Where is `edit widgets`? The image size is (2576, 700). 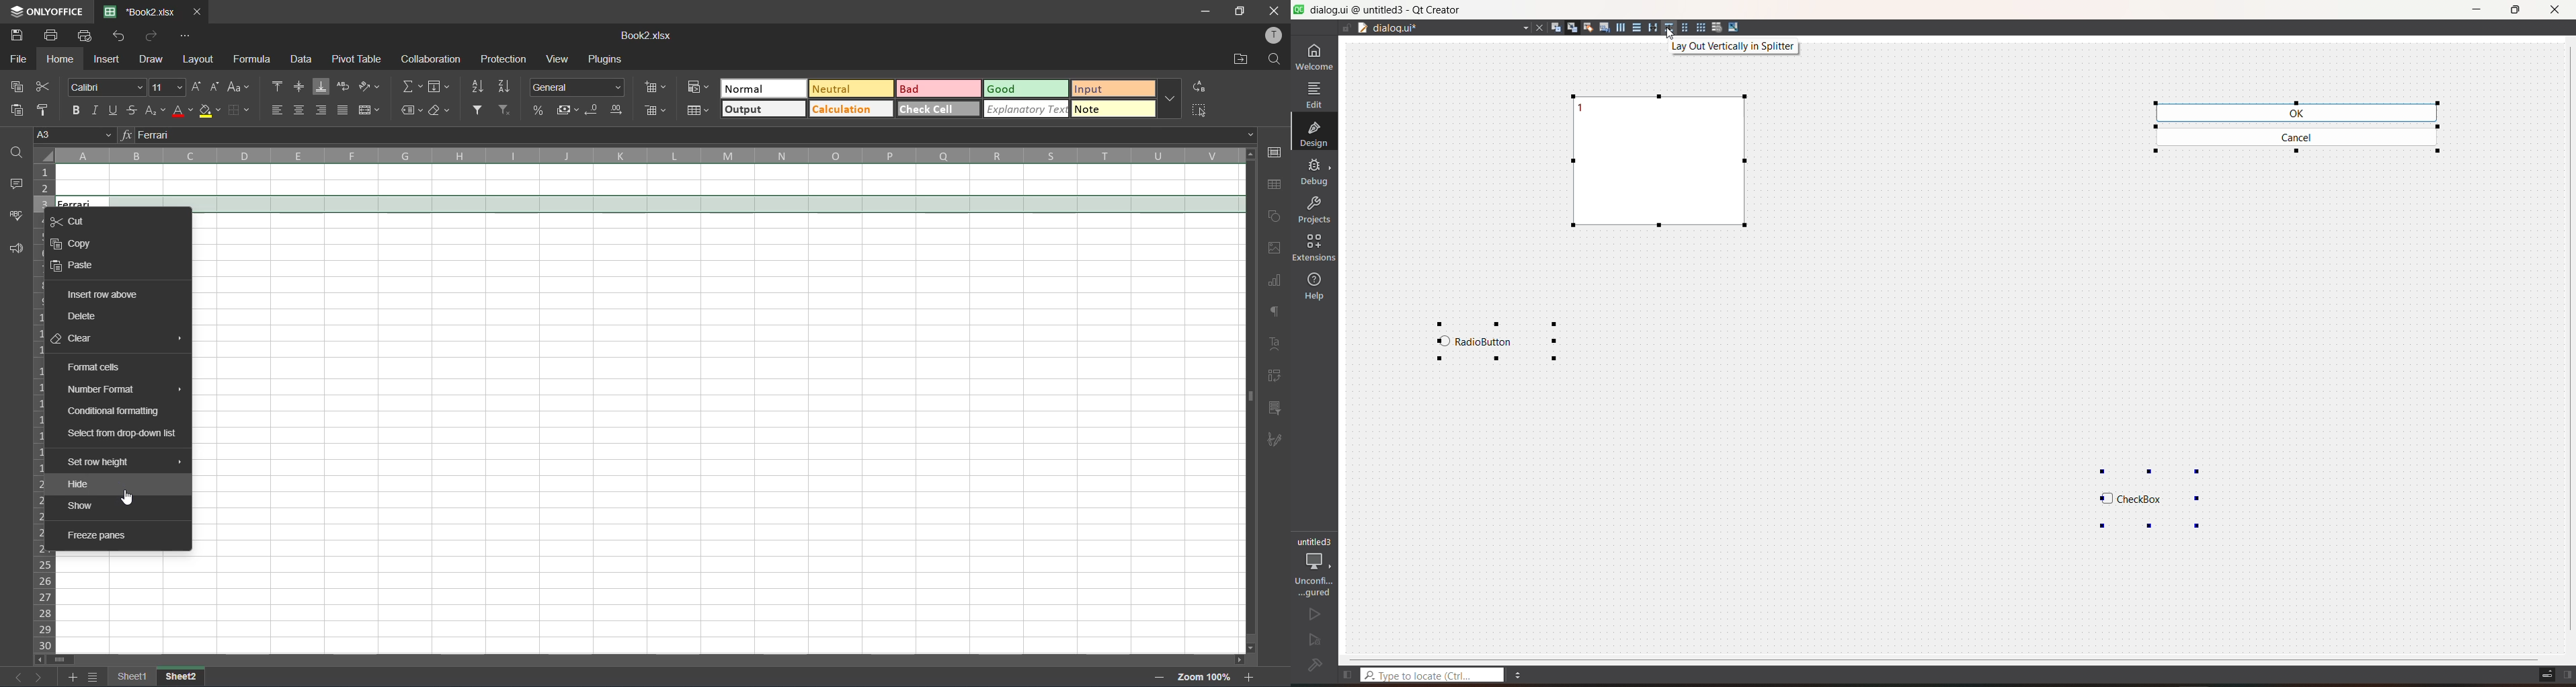
edit widgets is located at coordinates (1555, 27).